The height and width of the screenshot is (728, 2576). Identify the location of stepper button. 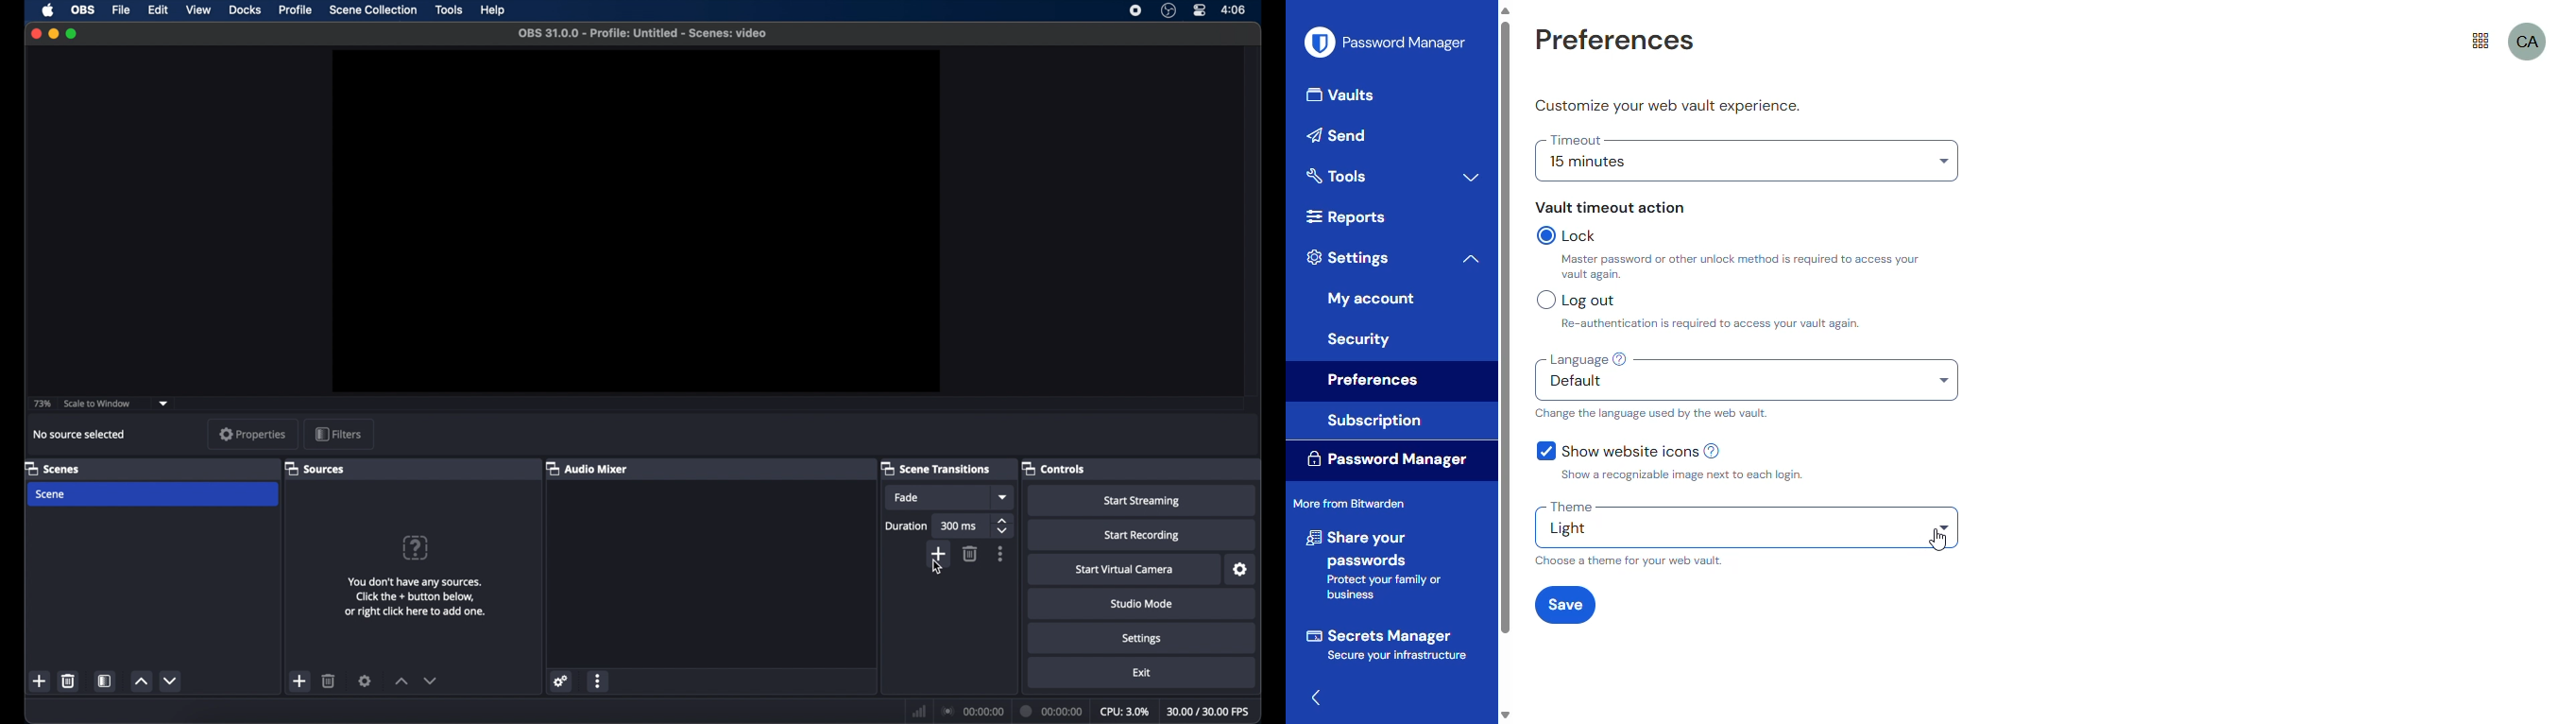
(1004, 526).